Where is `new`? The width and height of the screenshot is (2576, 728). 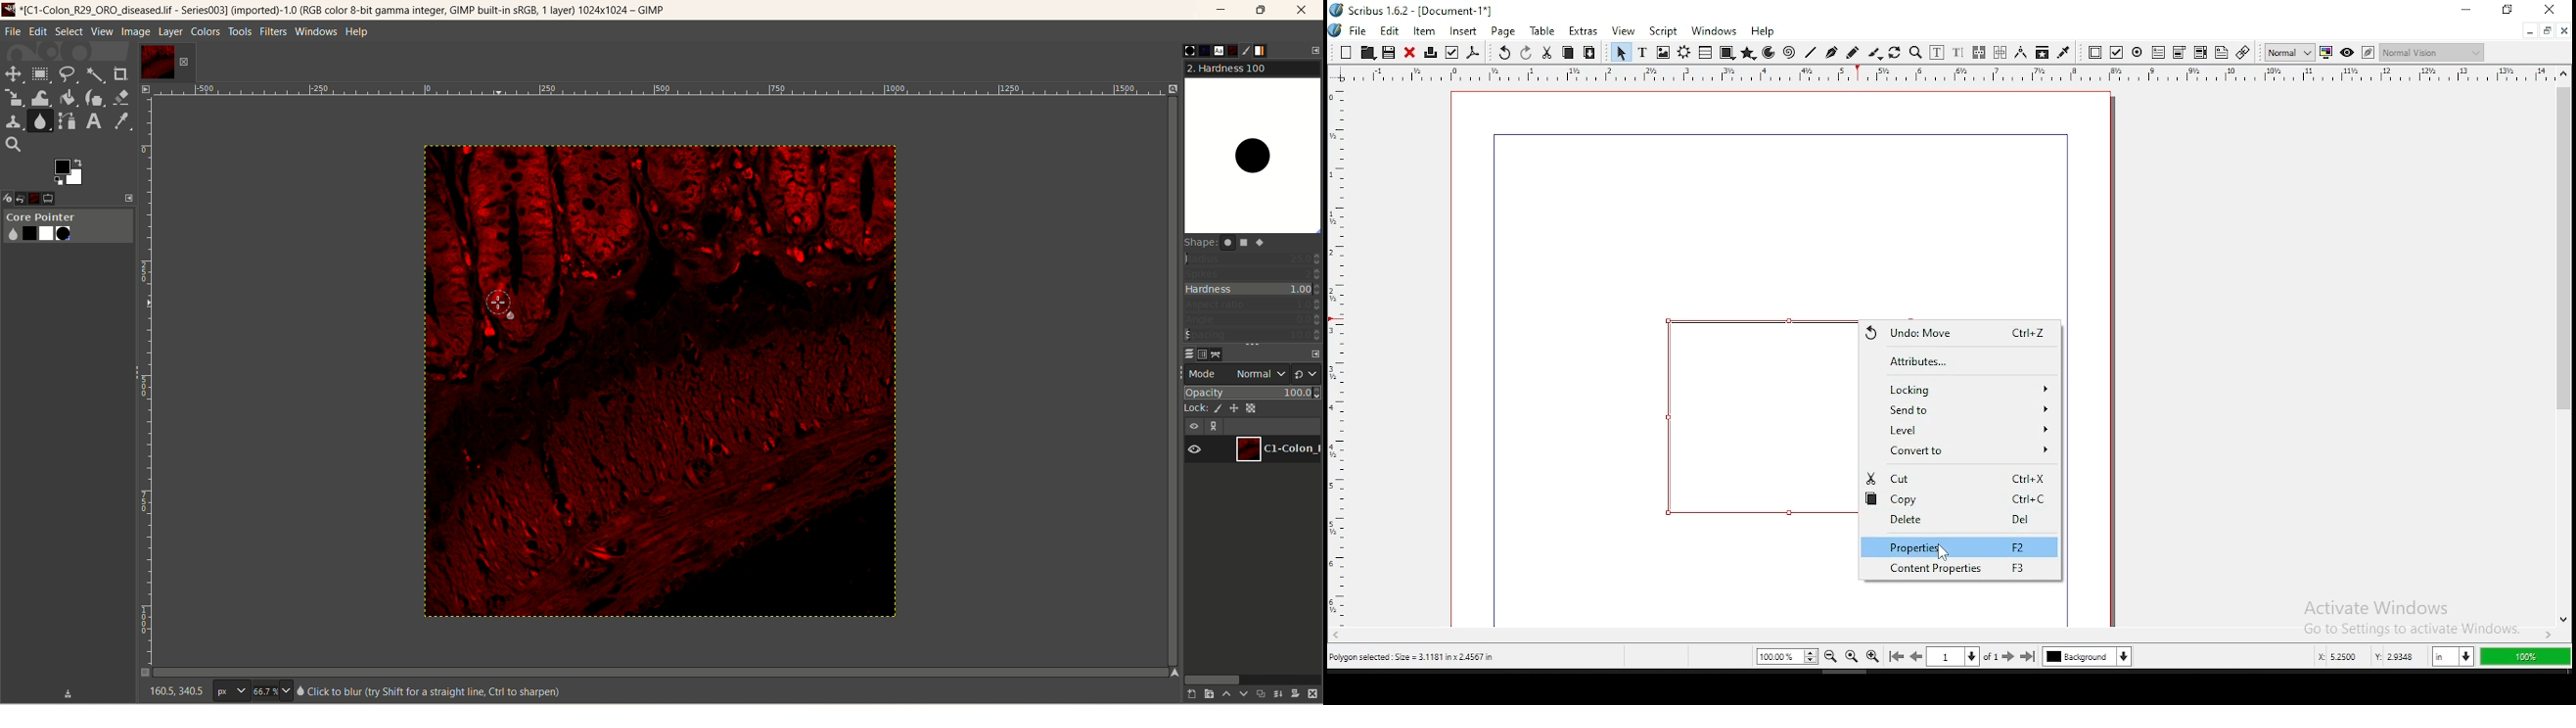
new is located at coordinates (1346, 51).